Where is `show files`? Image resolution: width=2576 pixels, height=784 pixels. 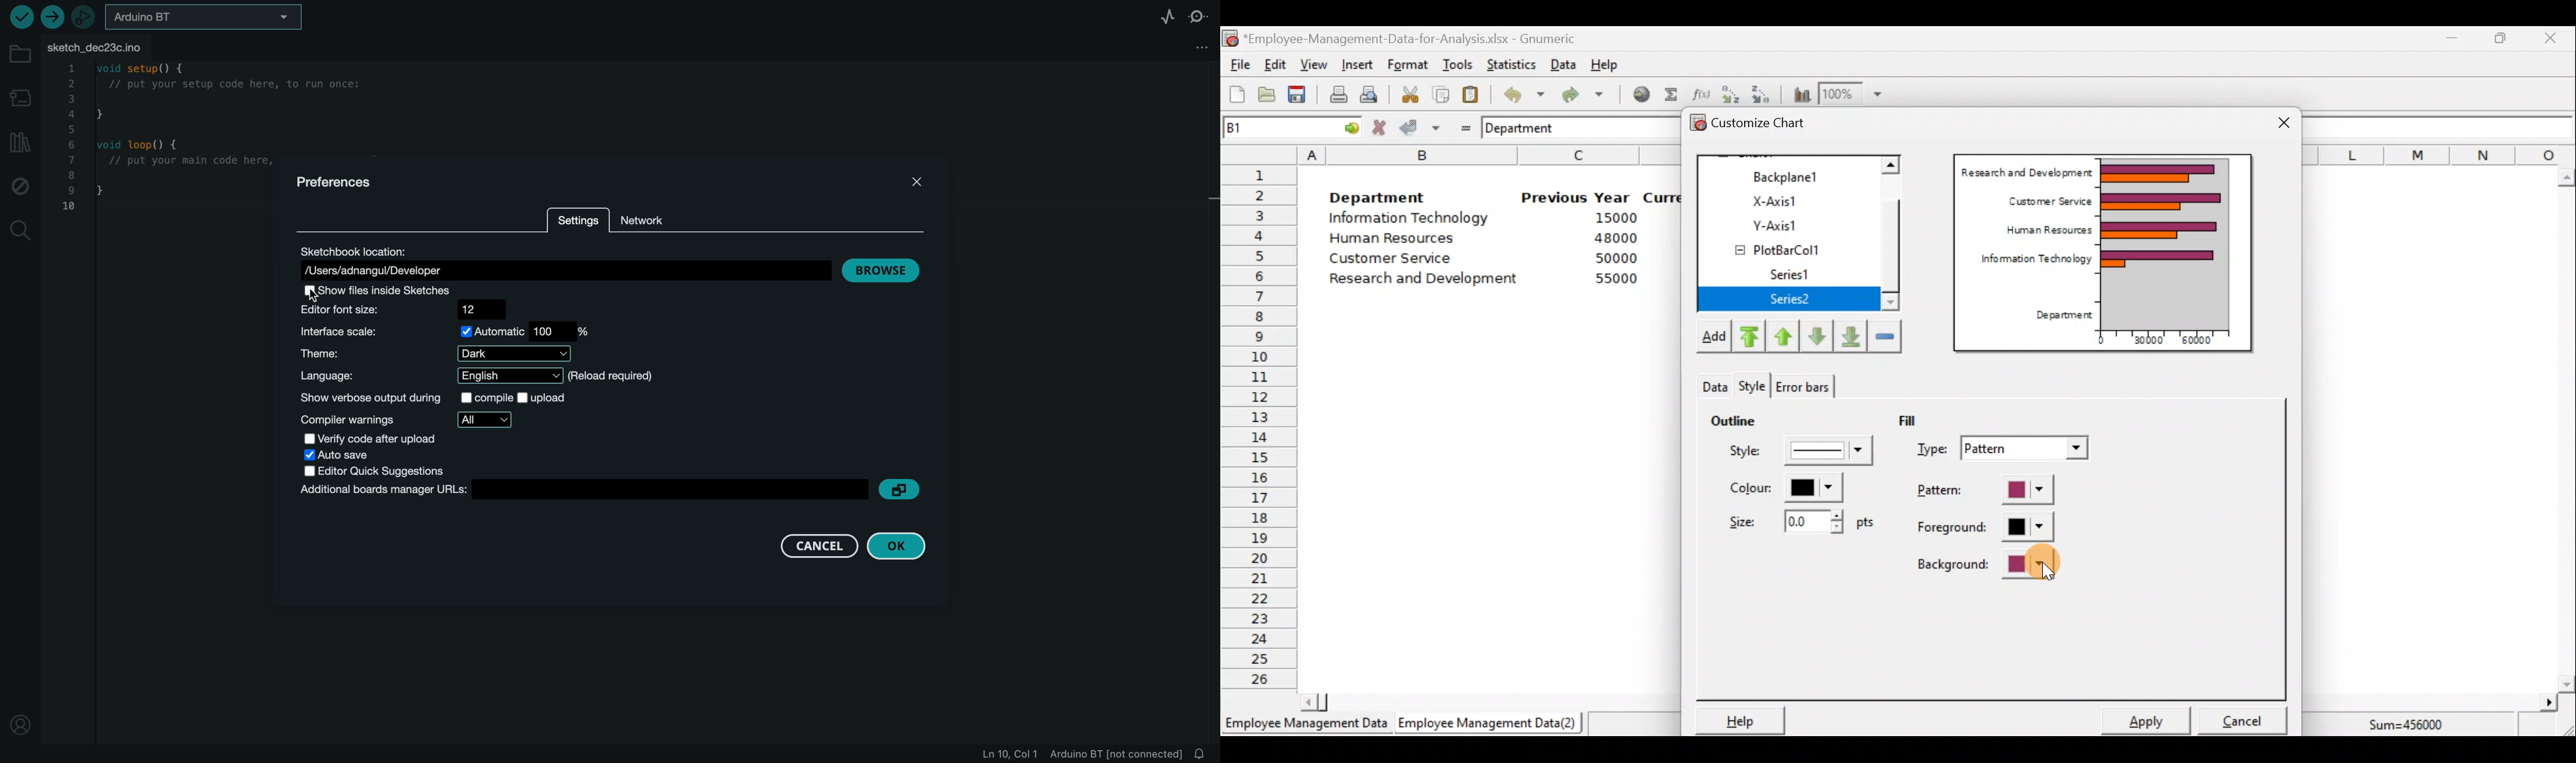 show files is located at coordinates (382, 290).